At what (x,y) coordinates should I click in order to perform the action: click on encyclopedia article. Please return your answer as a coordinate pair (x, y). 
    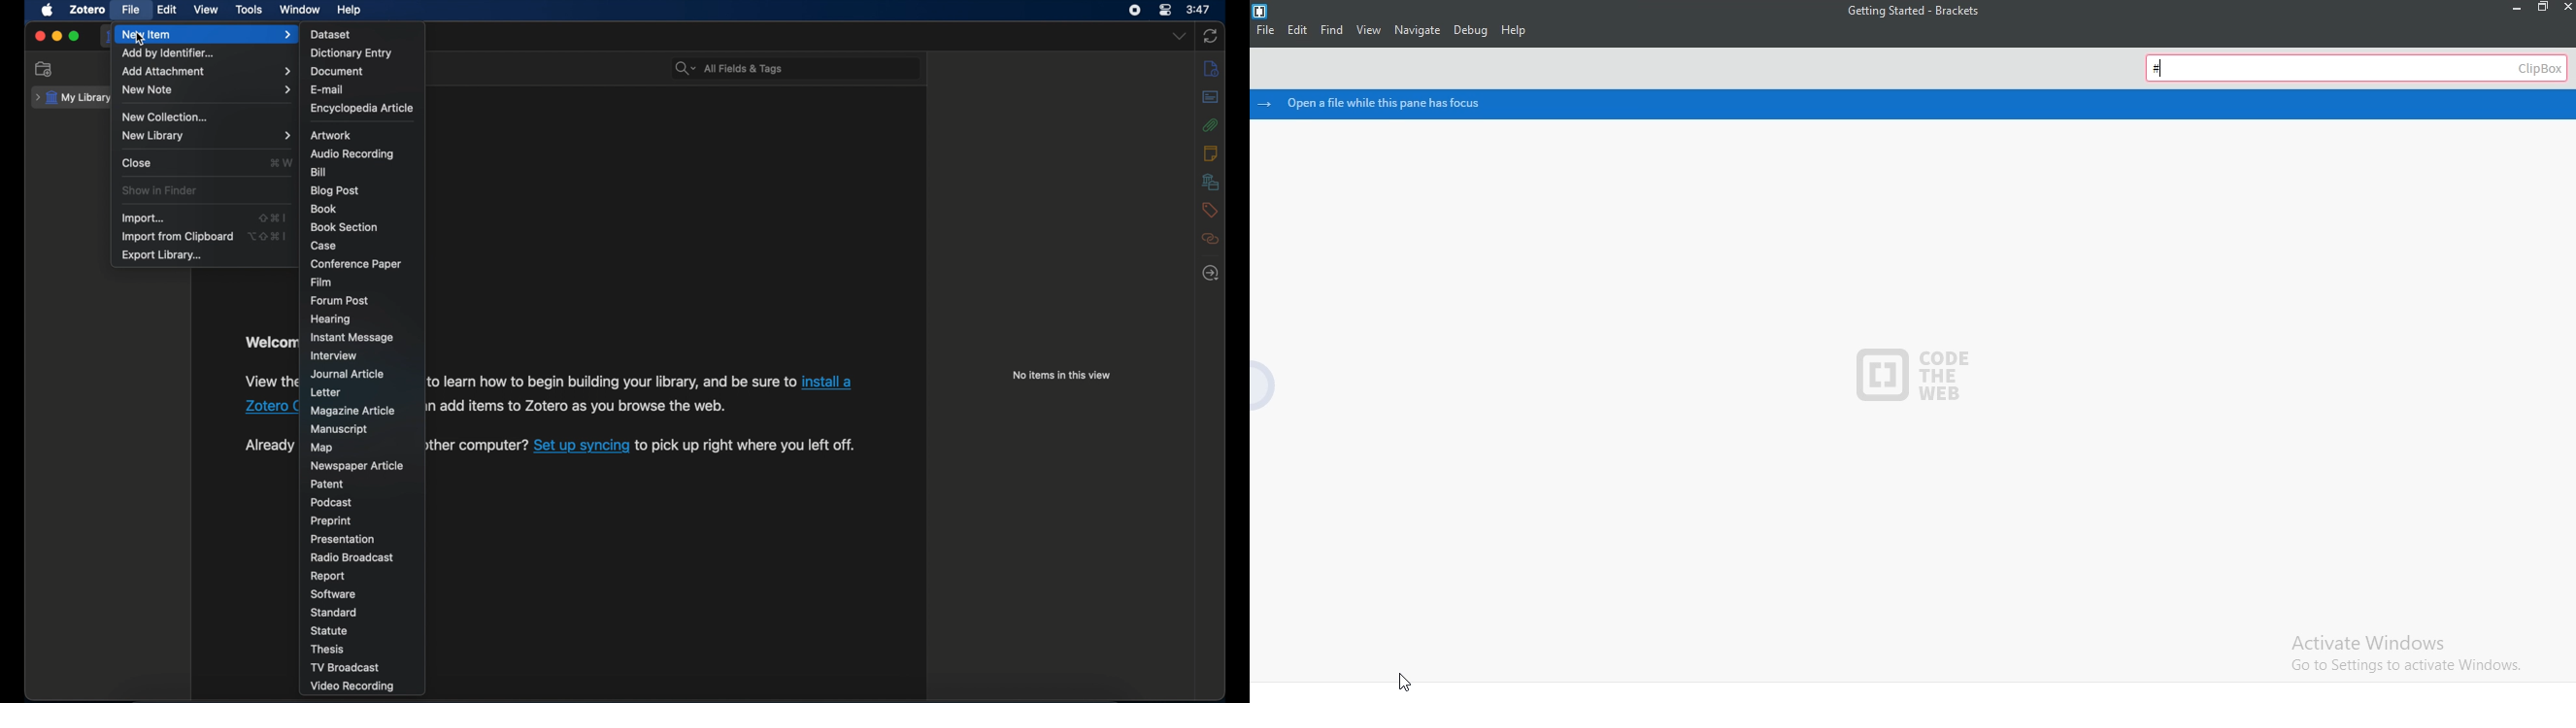
    Looking at the image, I should click on (361, 109).